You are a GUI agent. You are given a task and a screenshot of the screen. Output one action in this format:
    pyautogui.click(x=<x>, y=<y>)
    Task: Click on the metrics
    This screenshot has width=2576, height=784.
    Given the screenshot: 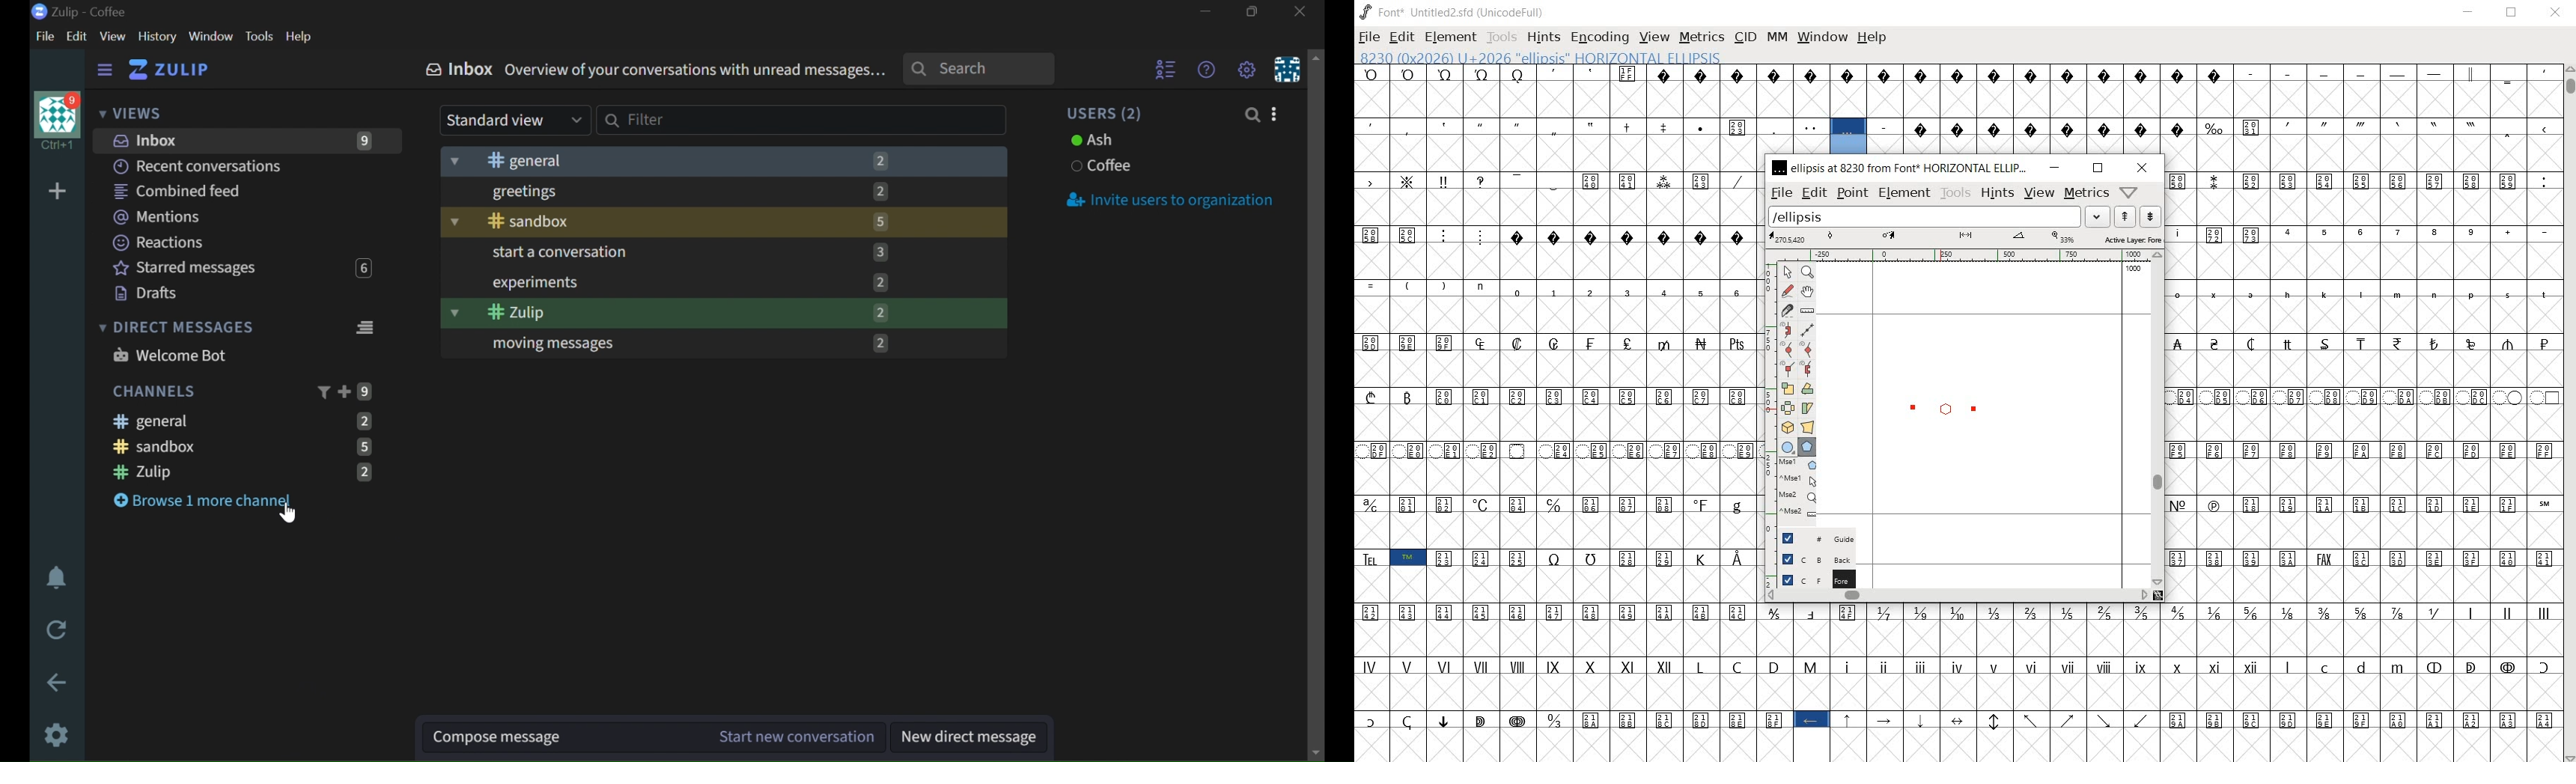 What is the action you would take?
    pyautogui.click(x=2084, y=195)
    